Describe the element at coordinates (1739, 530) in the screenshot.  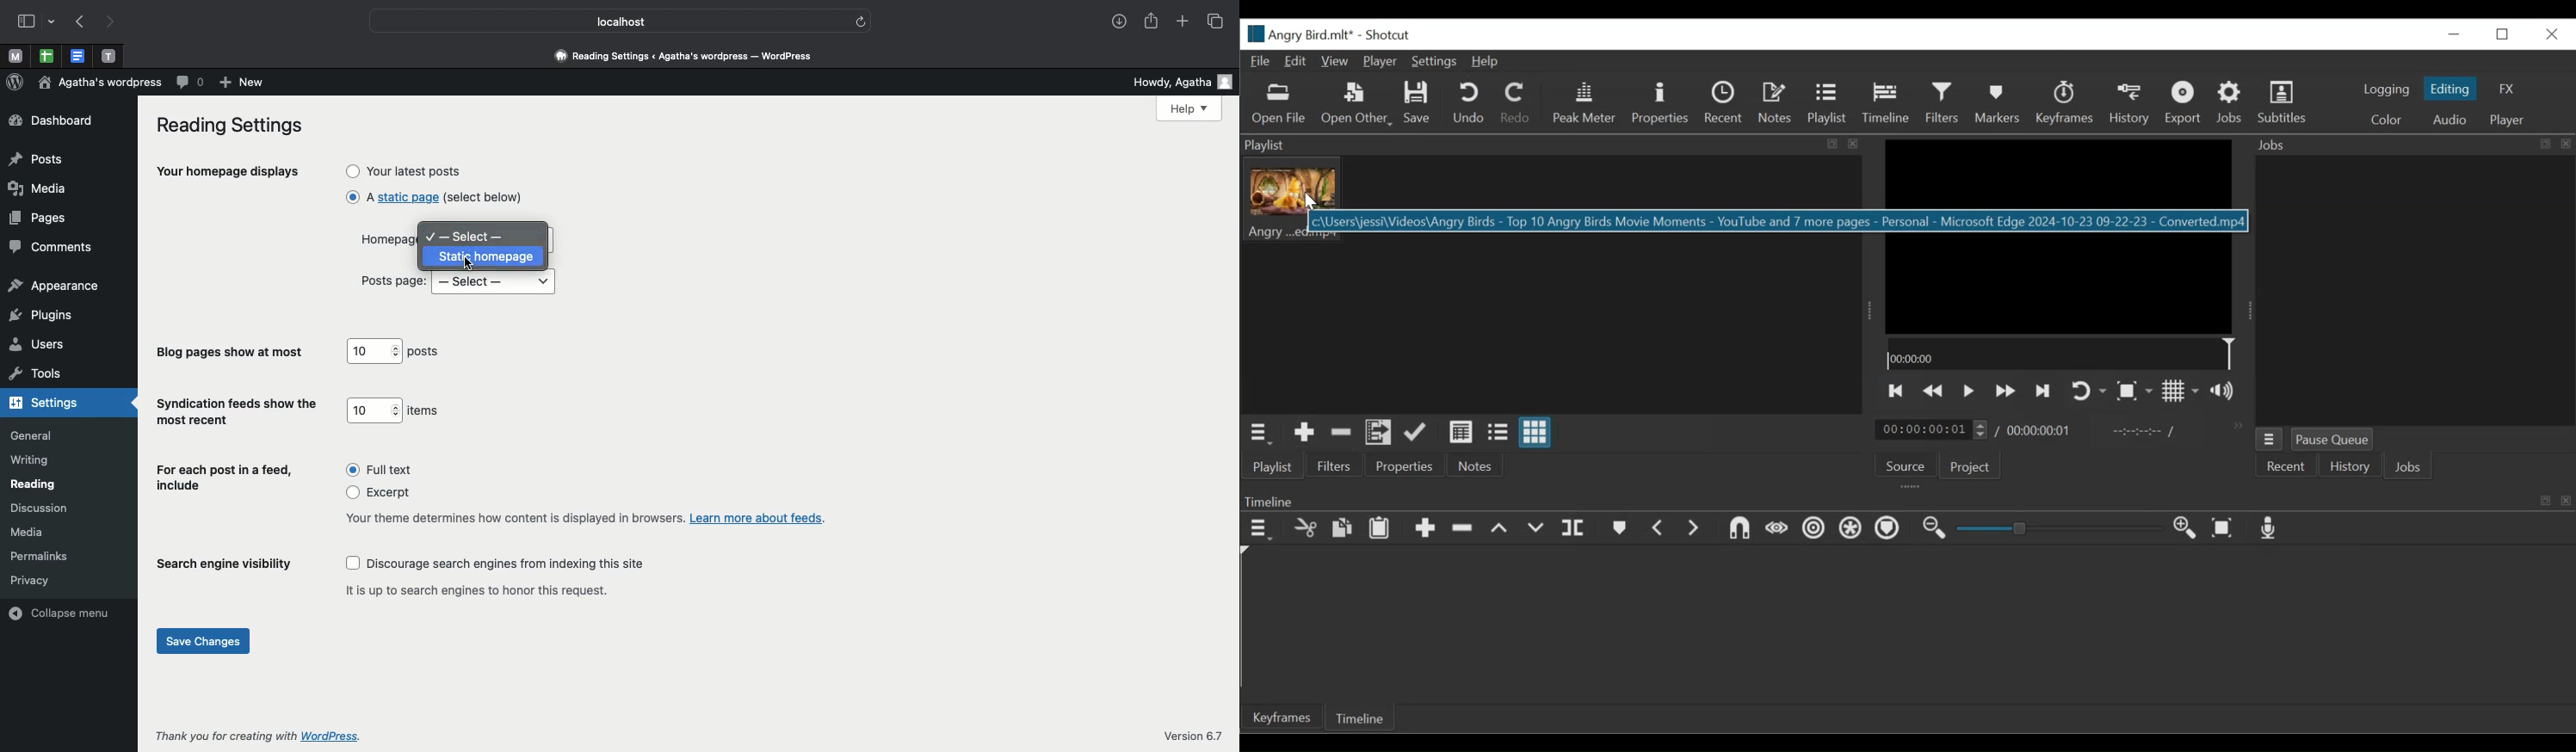
I see `Snap` at that location.